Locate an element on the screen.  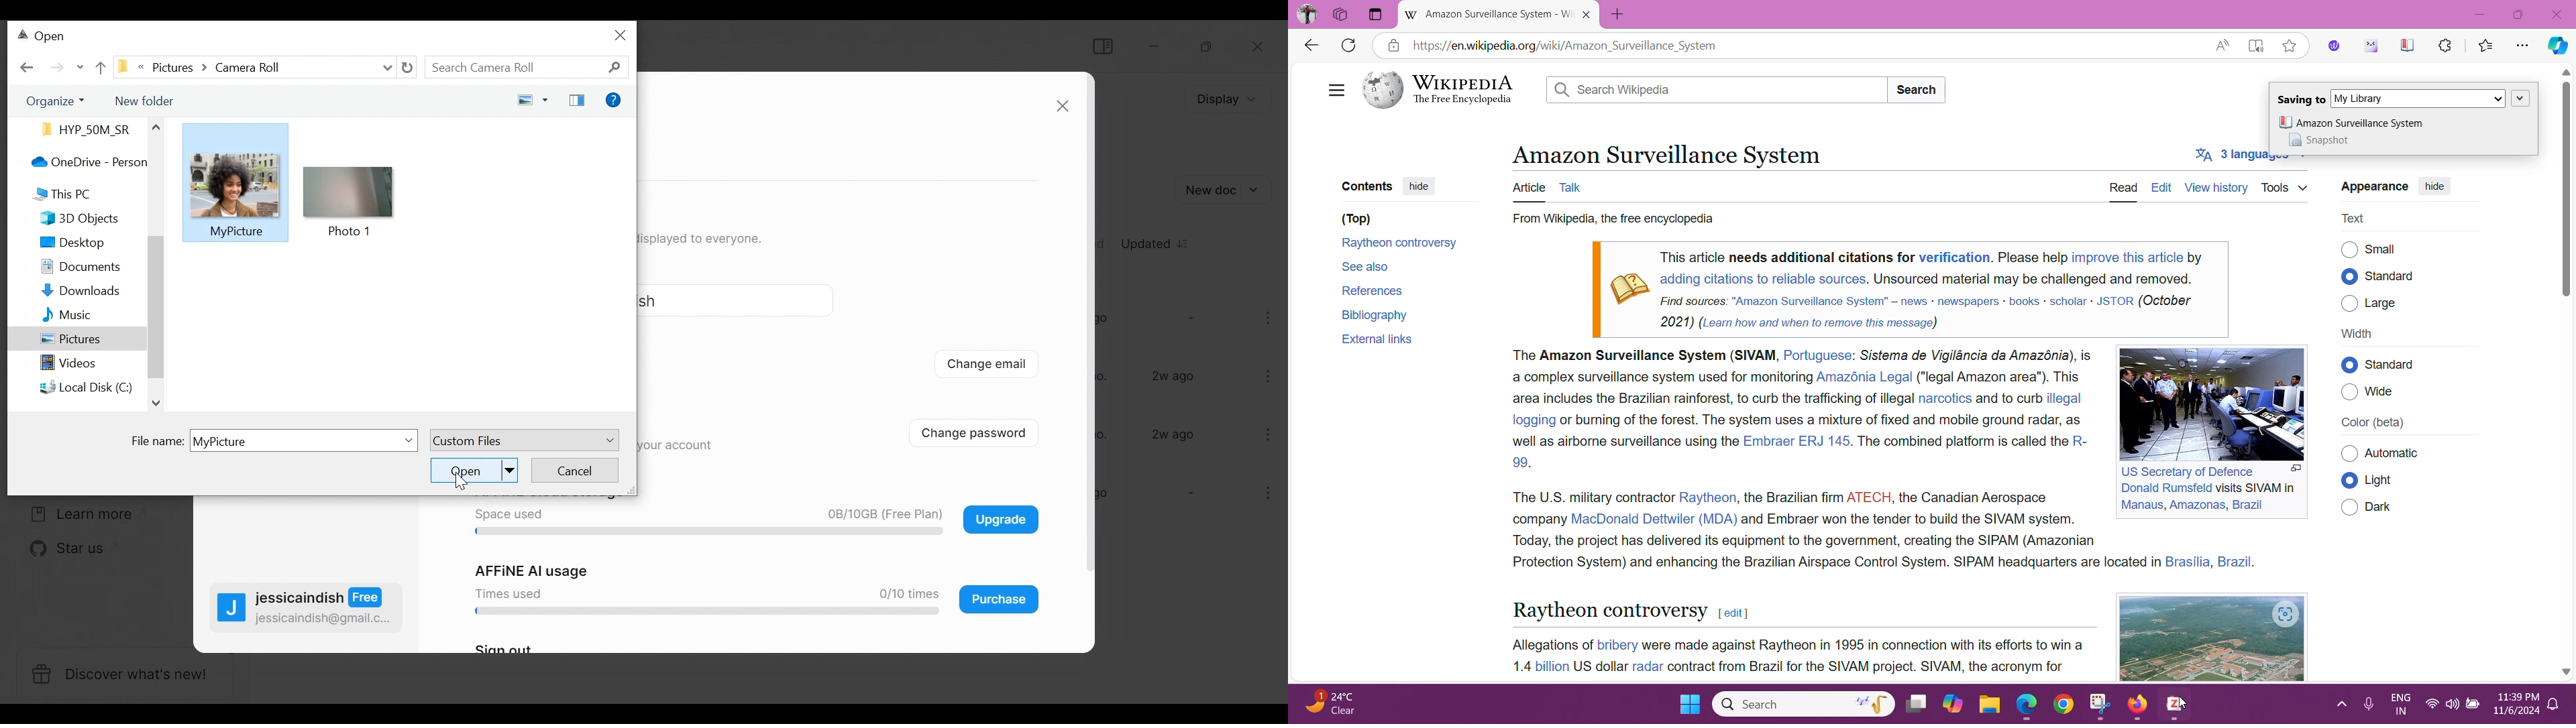
Text is located at coordinates (2355, 218).